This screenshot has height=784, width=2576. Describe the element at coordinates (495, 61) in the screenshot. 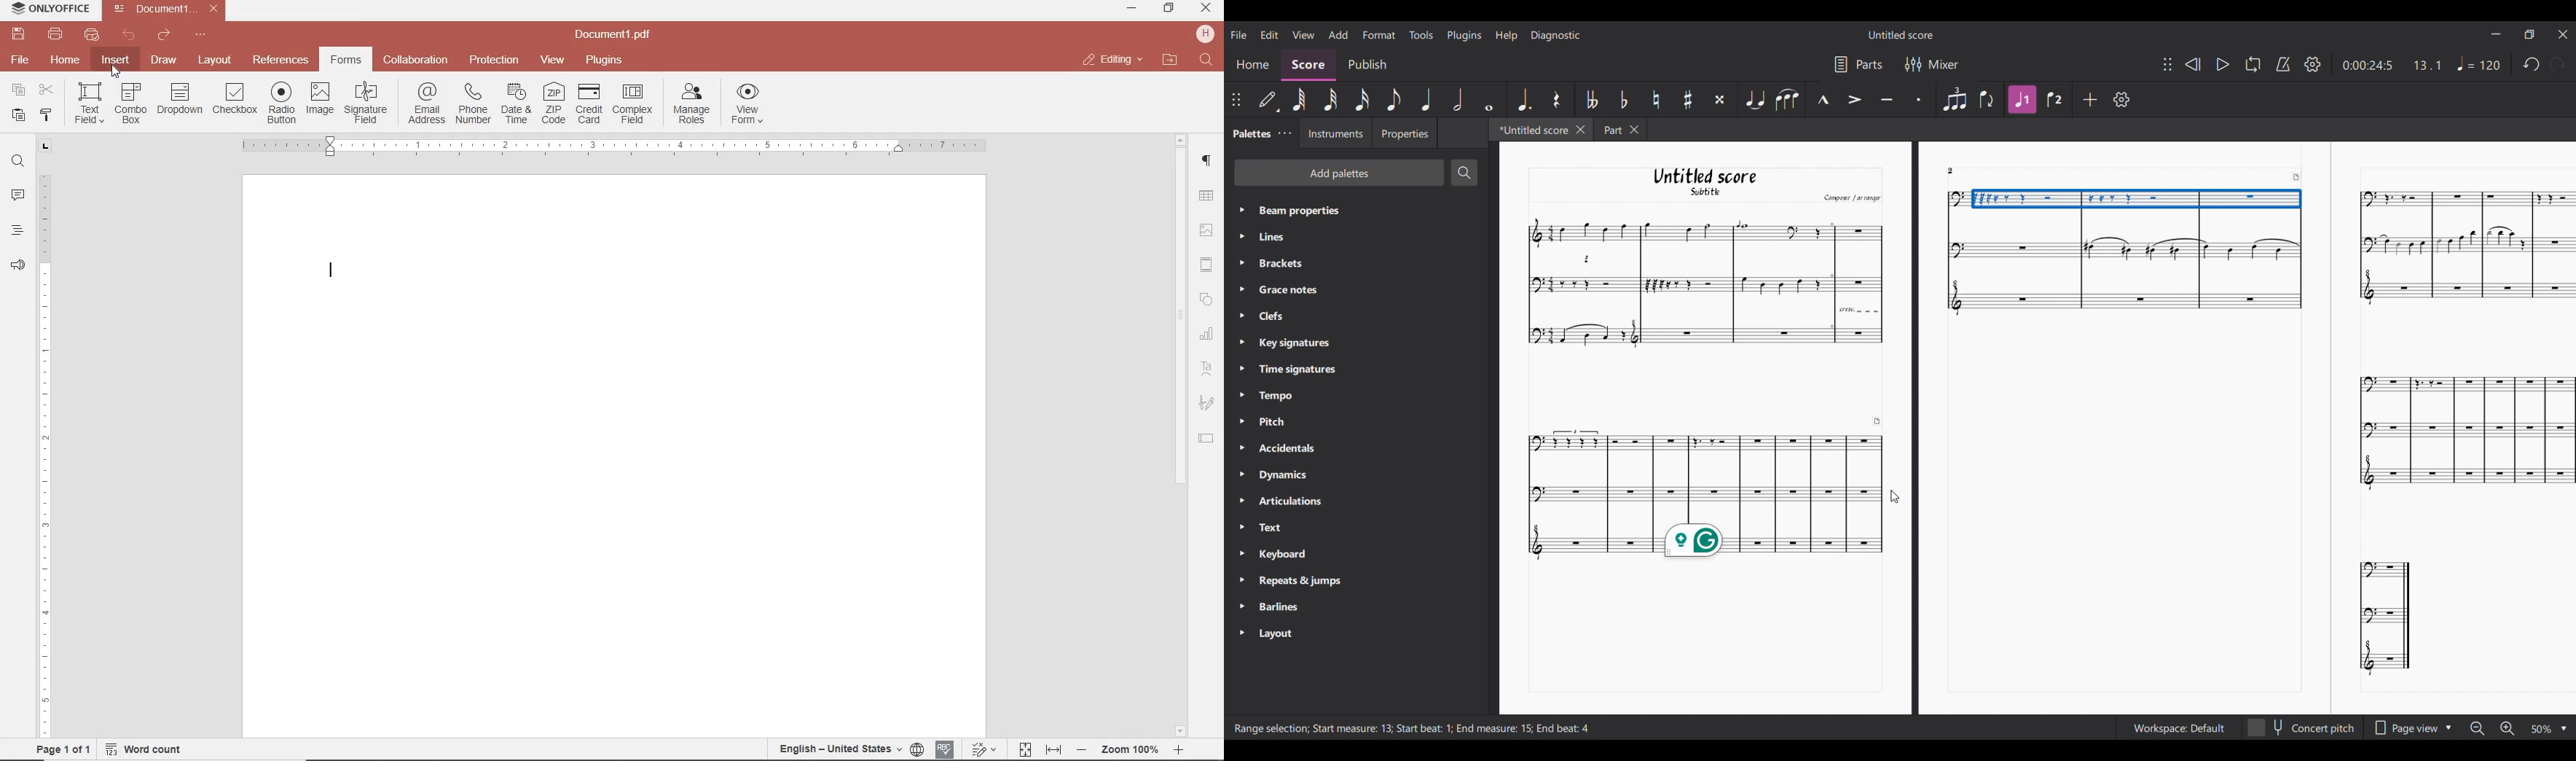

I see `protection` at that location.